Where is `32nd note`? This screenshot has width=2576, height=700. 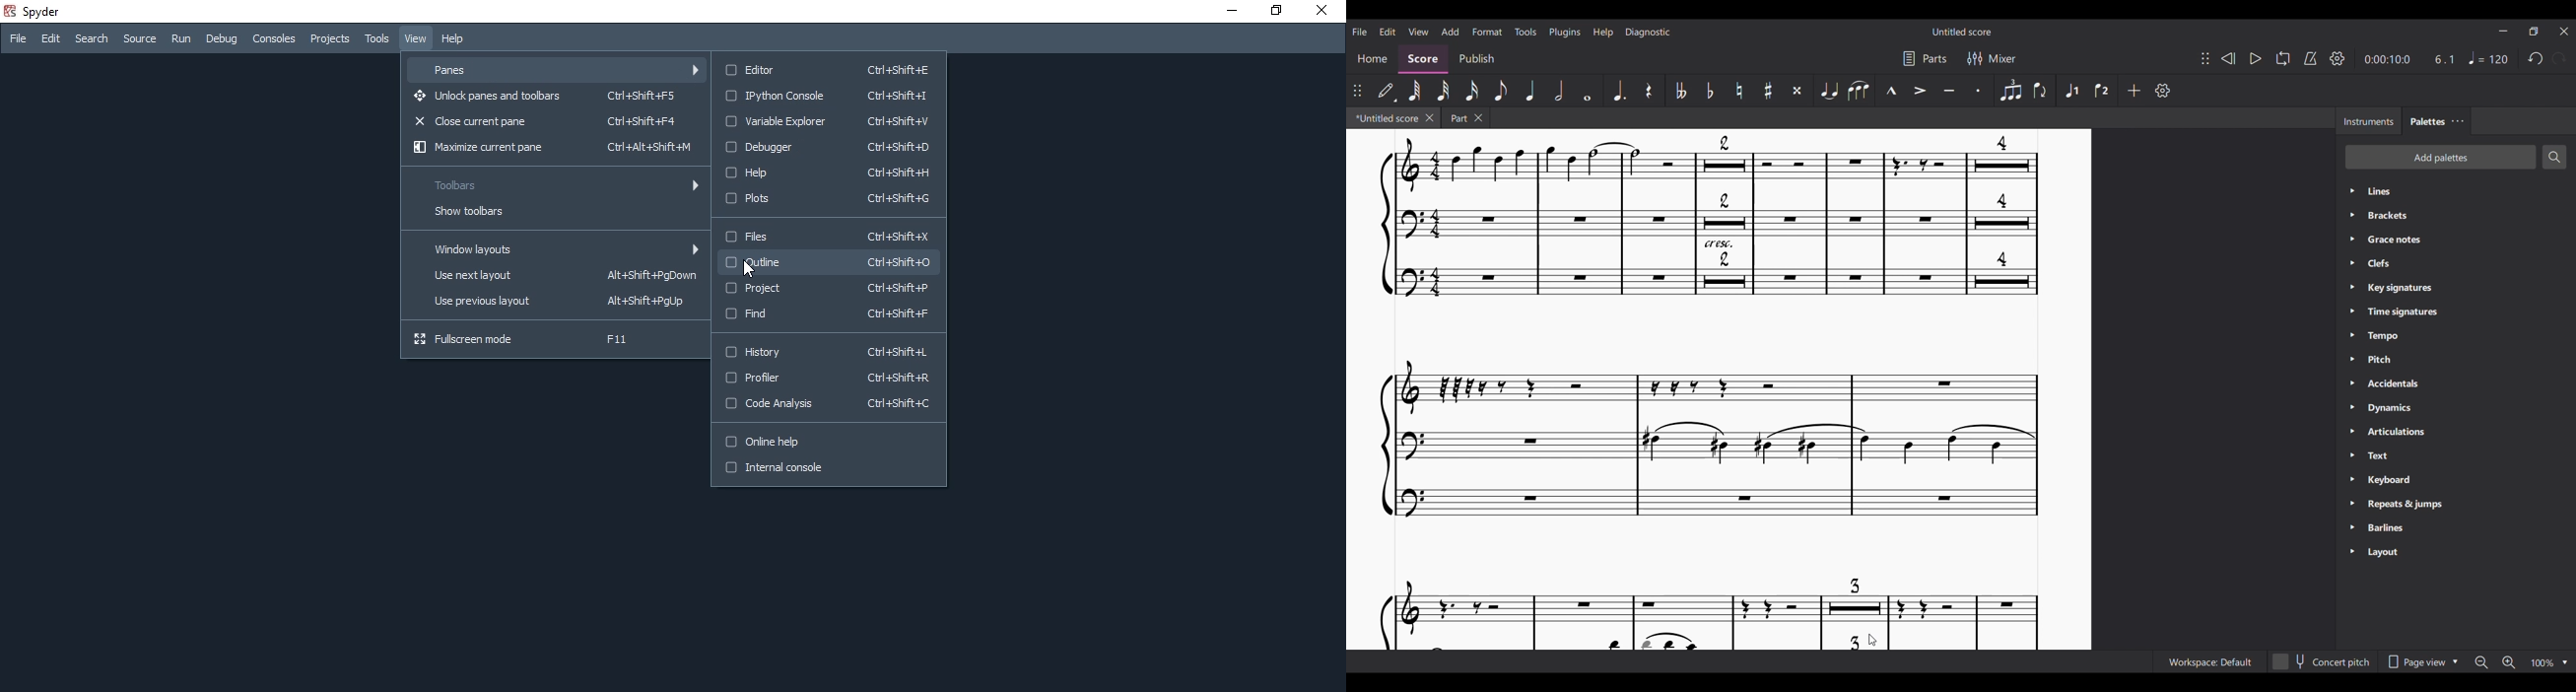
32nd note is located at coordinates (1444, 90).